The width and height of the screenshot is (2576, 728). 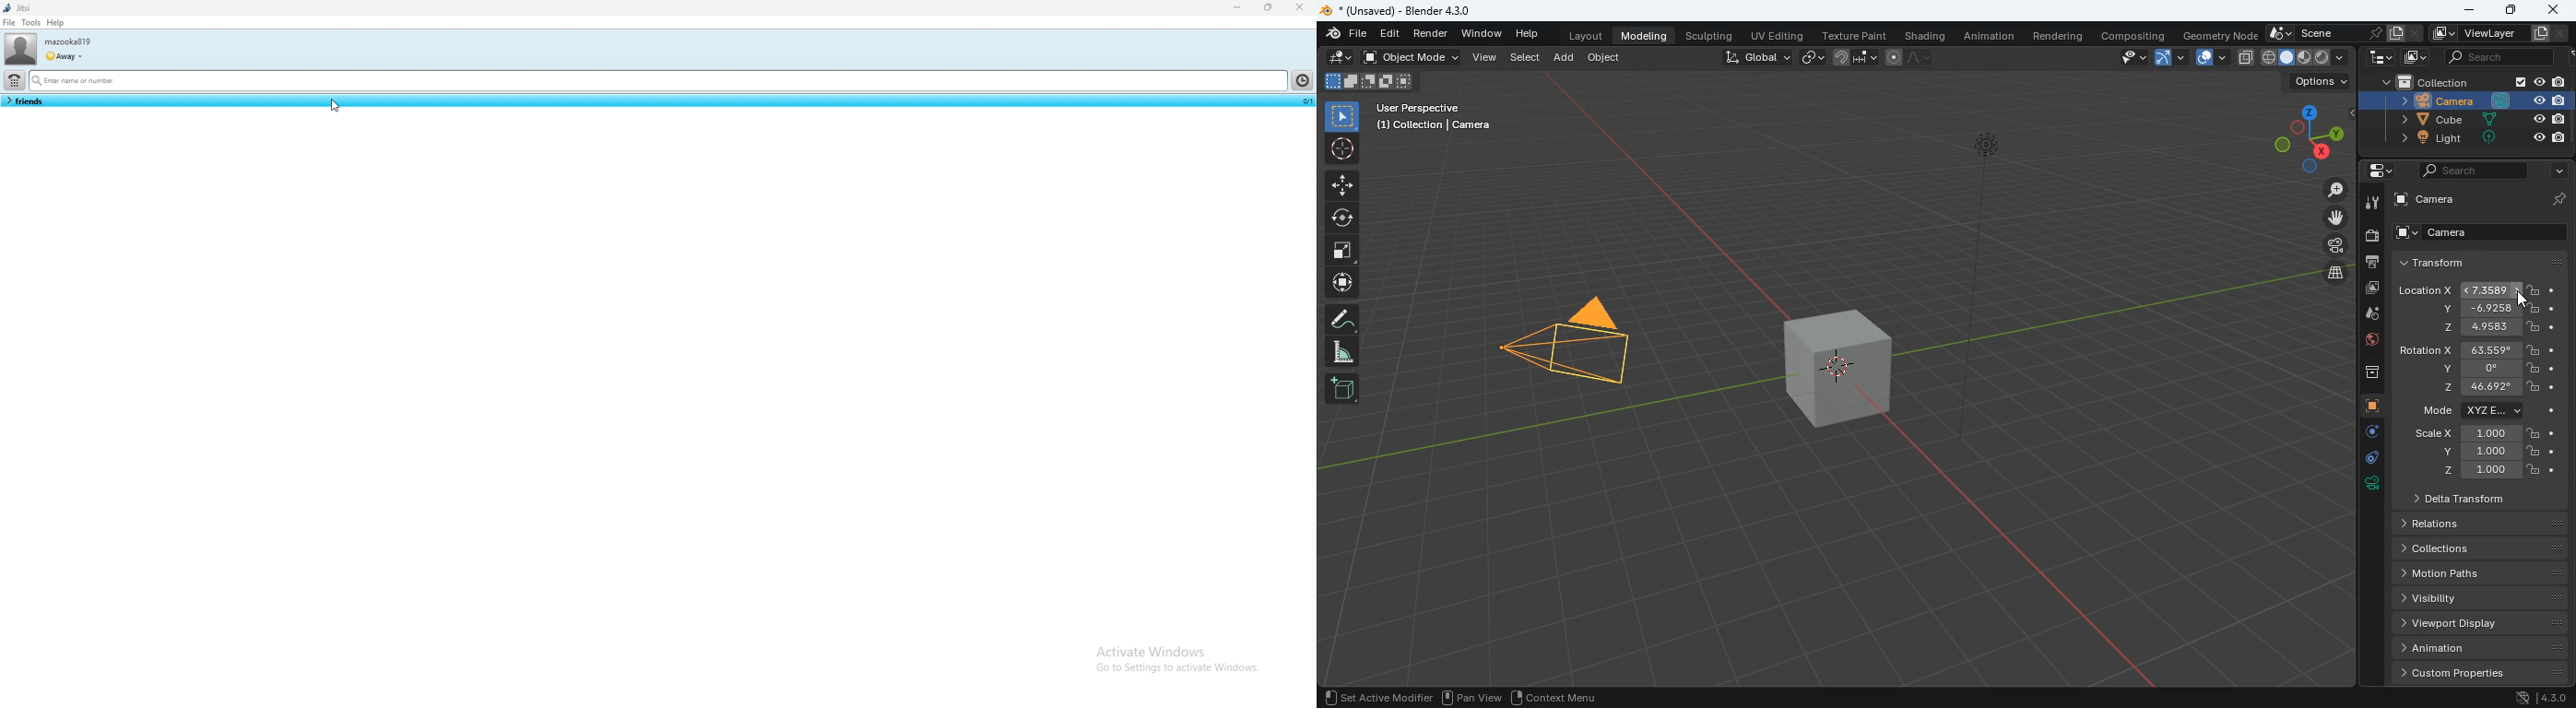 I want to click on viewlayer, so click(x=2497, y=33).